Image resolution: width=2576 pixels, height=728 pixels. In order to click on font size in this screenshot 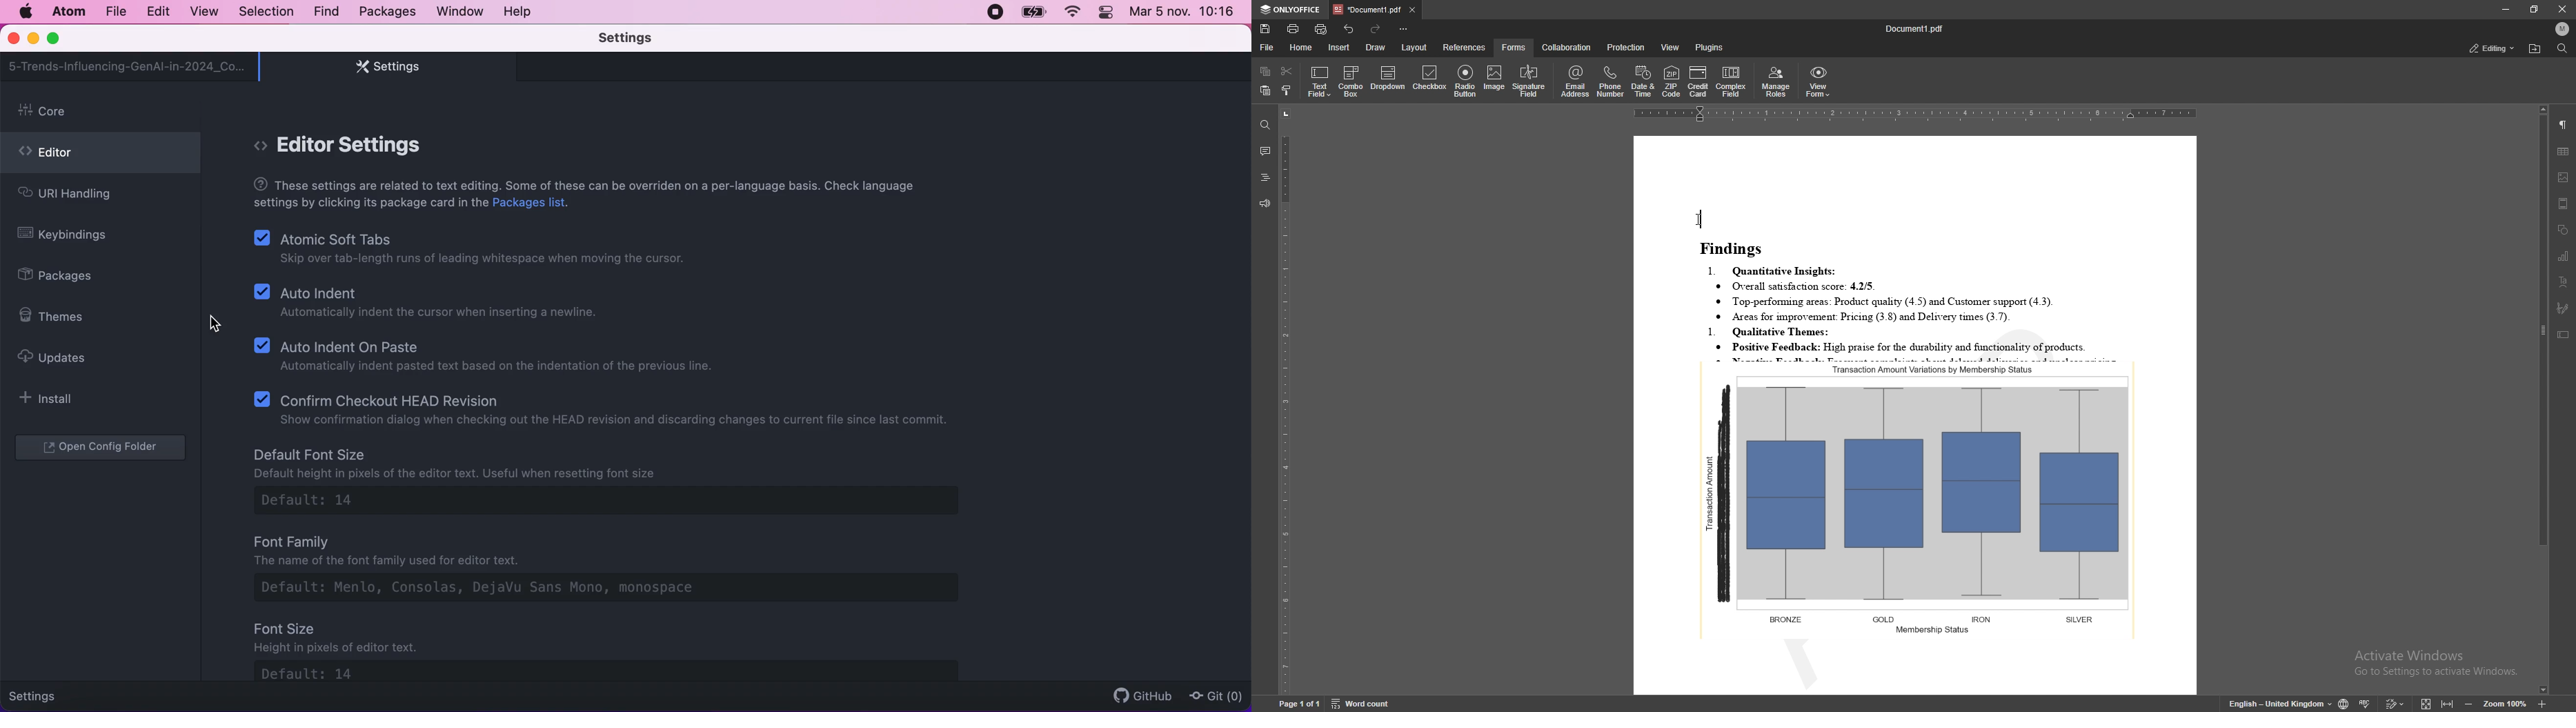, I will do `click(628, 651)`.